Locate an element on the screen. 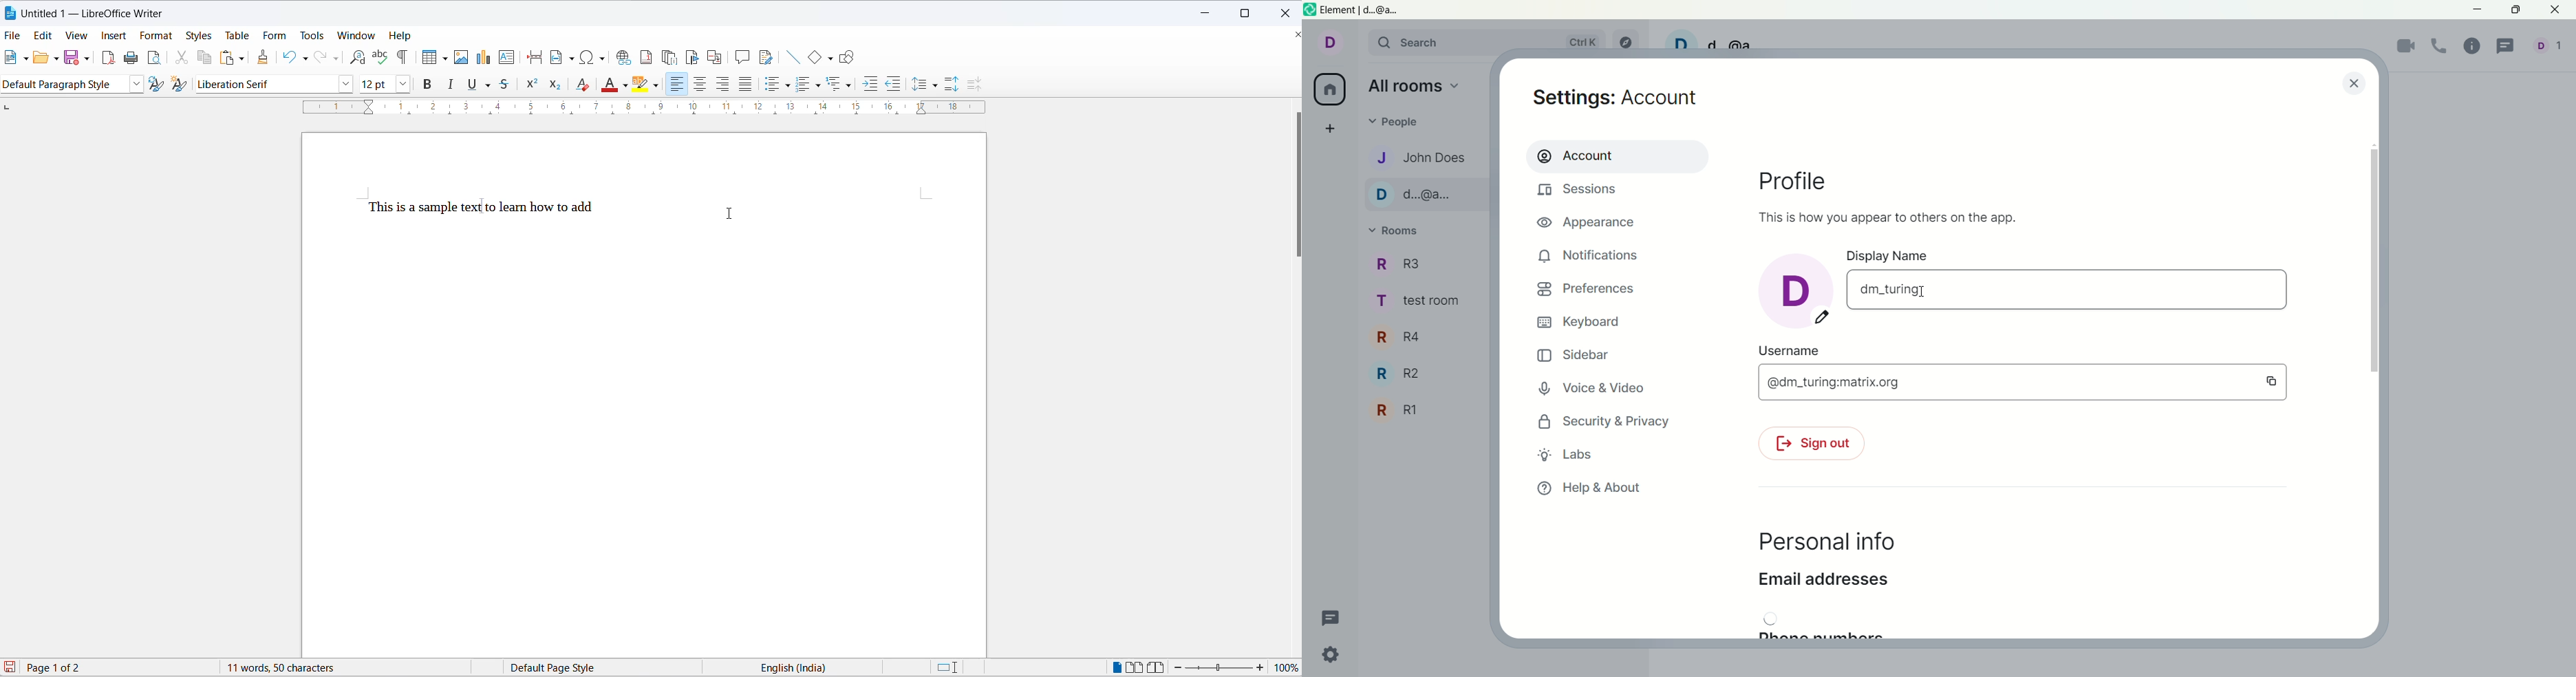 The height and width of the screenshot is (700, 2576). John DOES is located at coordinates (1417, 157).